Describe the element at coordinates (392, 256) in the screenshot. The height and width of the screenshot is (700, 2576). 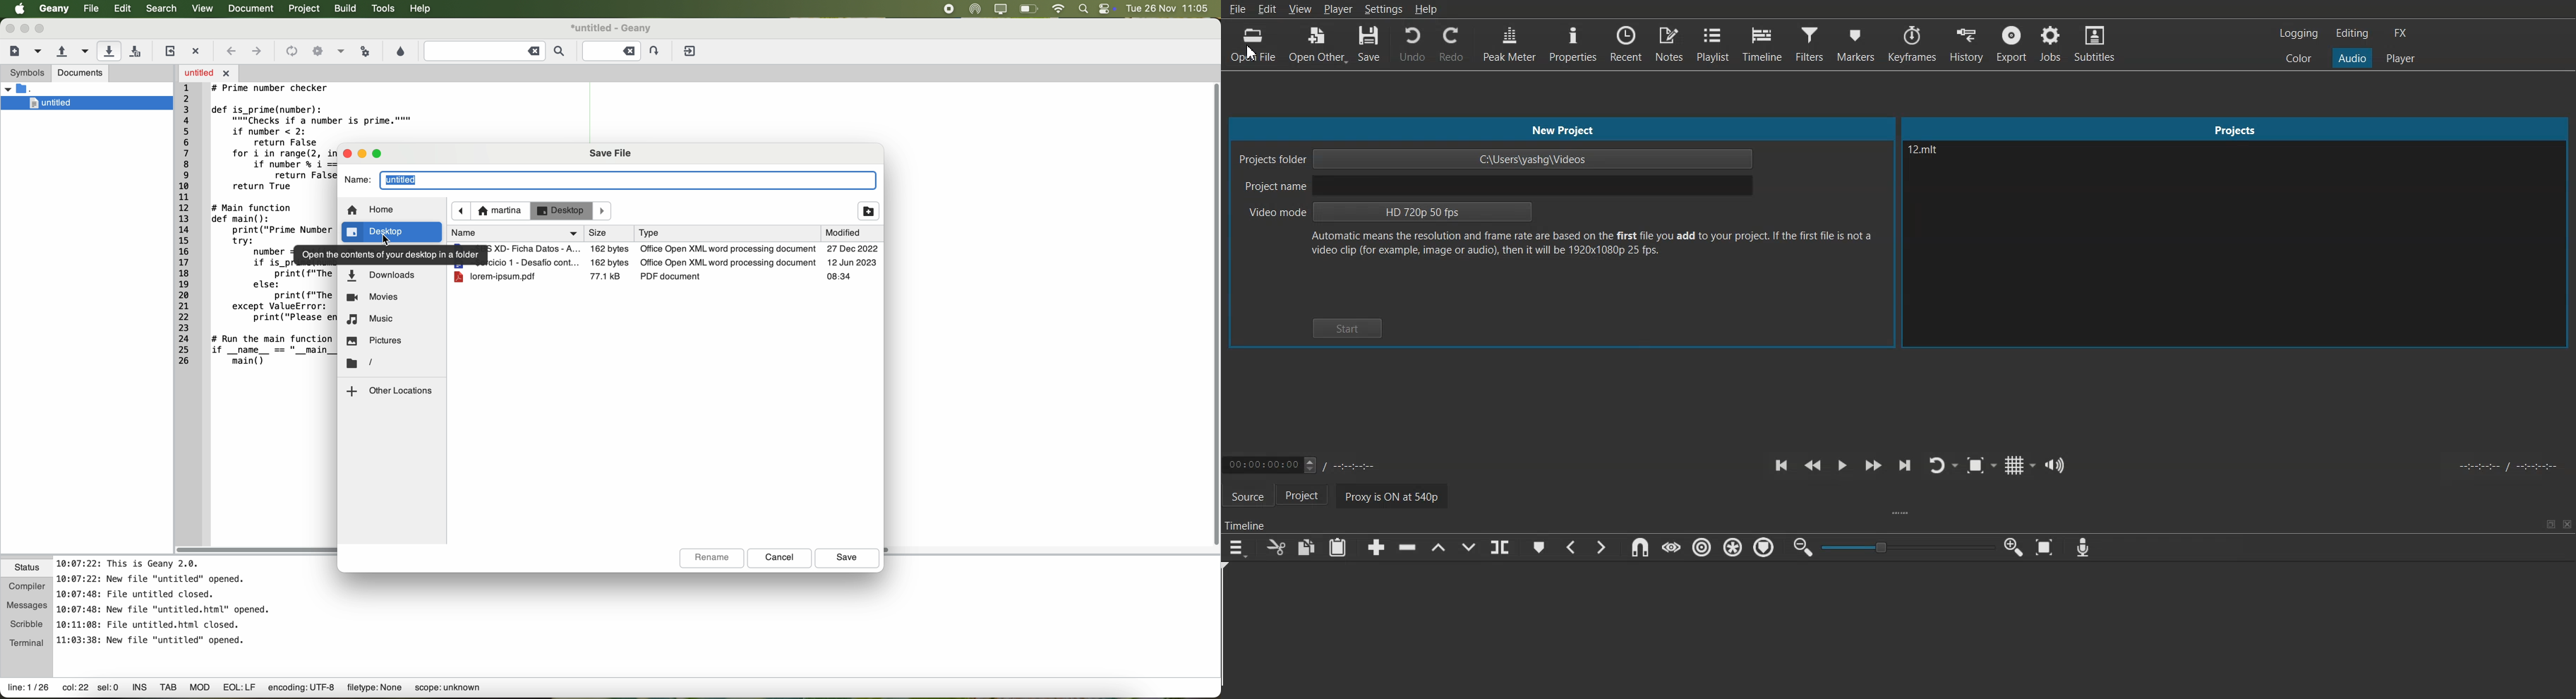
I see `note` at that location.